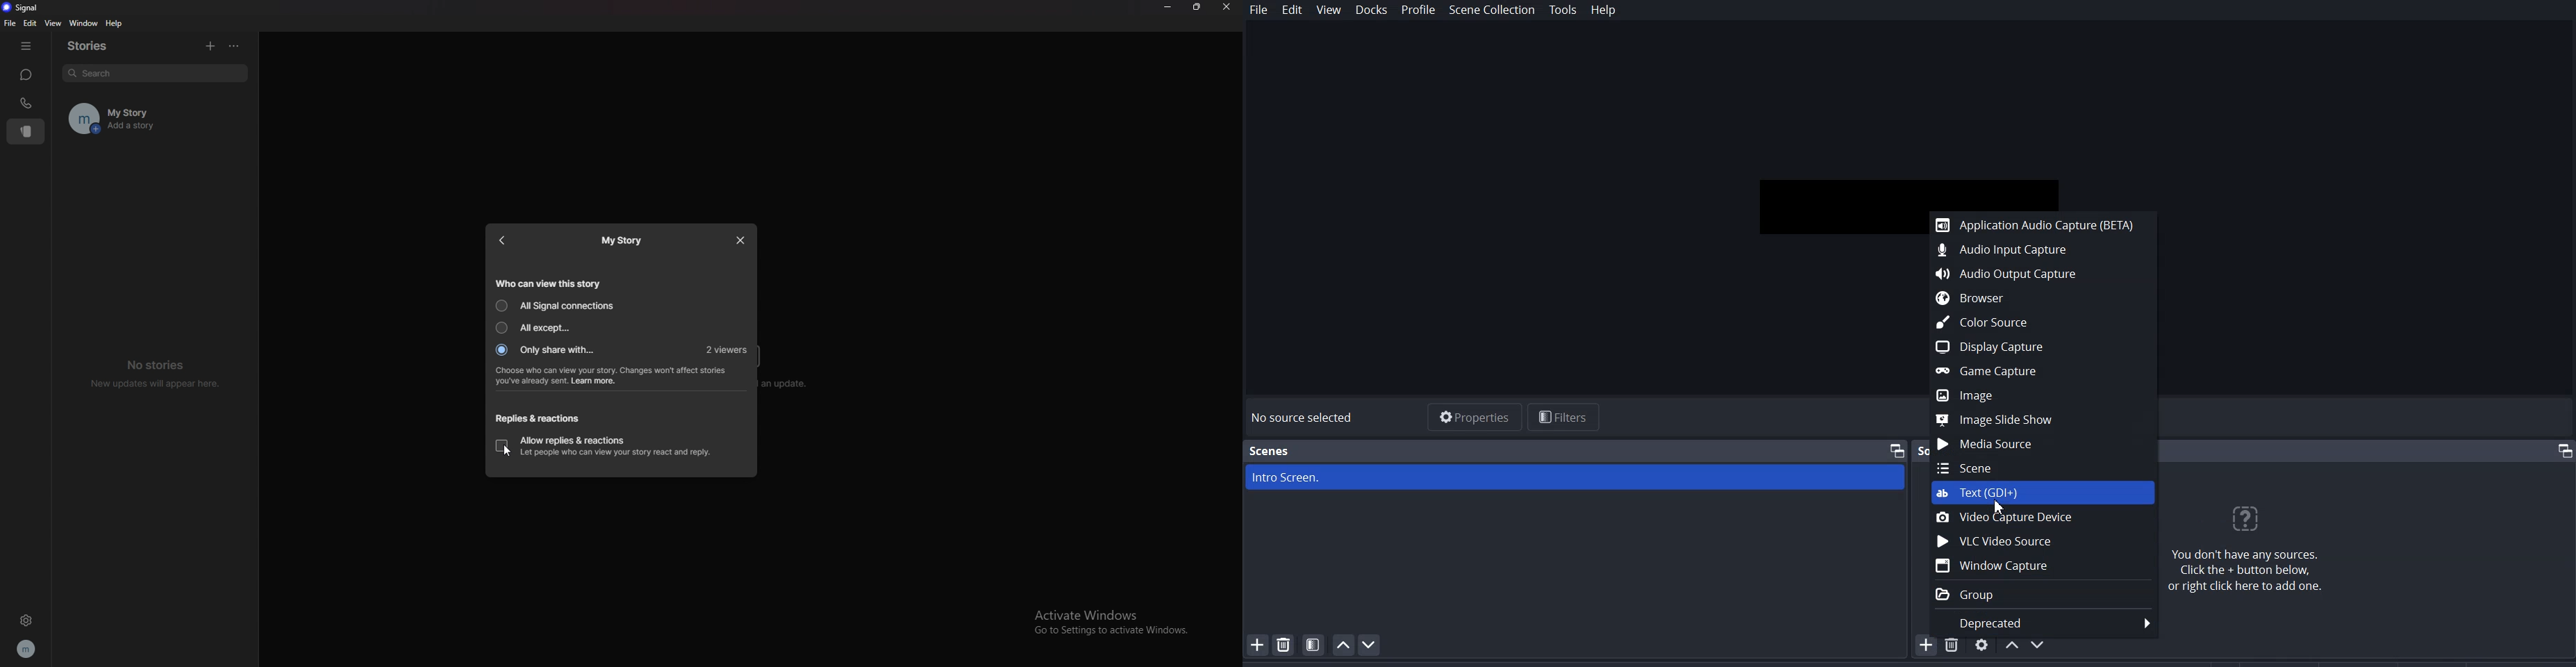 The height and width of the screenshot is (672, 2576). I want to click on Image, so click(2038, 396).